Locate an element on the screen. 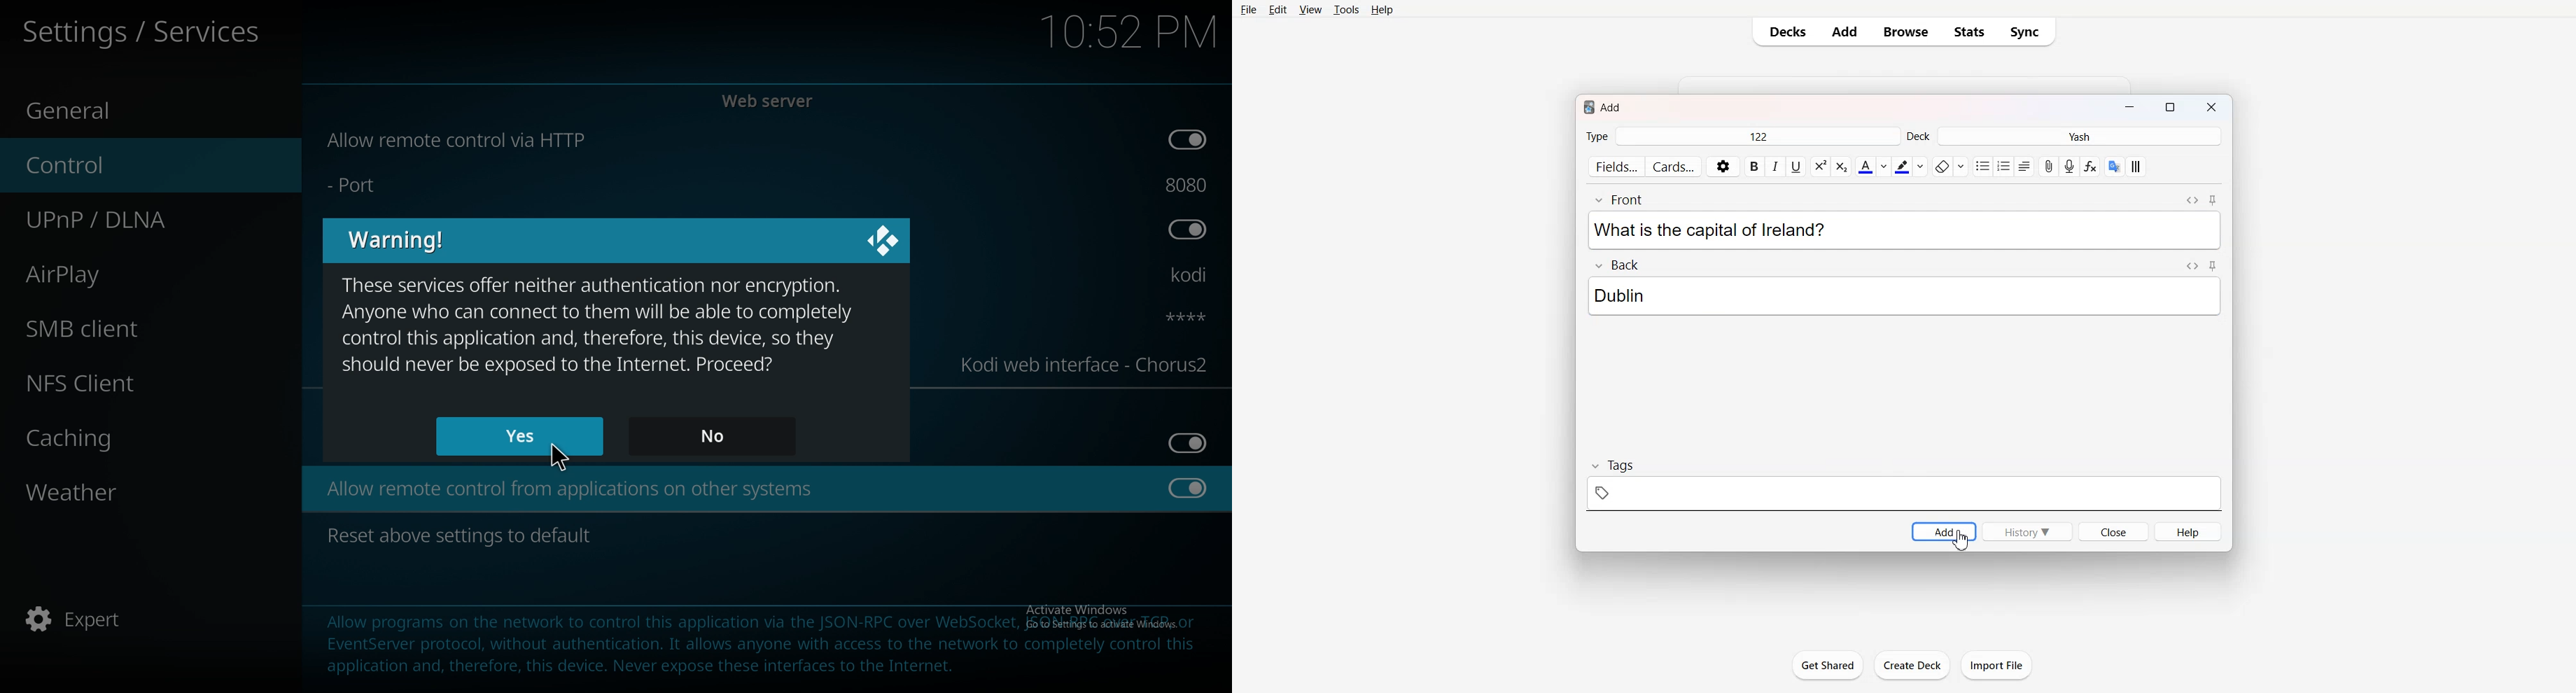  Port is located at coordinates (350, 185).